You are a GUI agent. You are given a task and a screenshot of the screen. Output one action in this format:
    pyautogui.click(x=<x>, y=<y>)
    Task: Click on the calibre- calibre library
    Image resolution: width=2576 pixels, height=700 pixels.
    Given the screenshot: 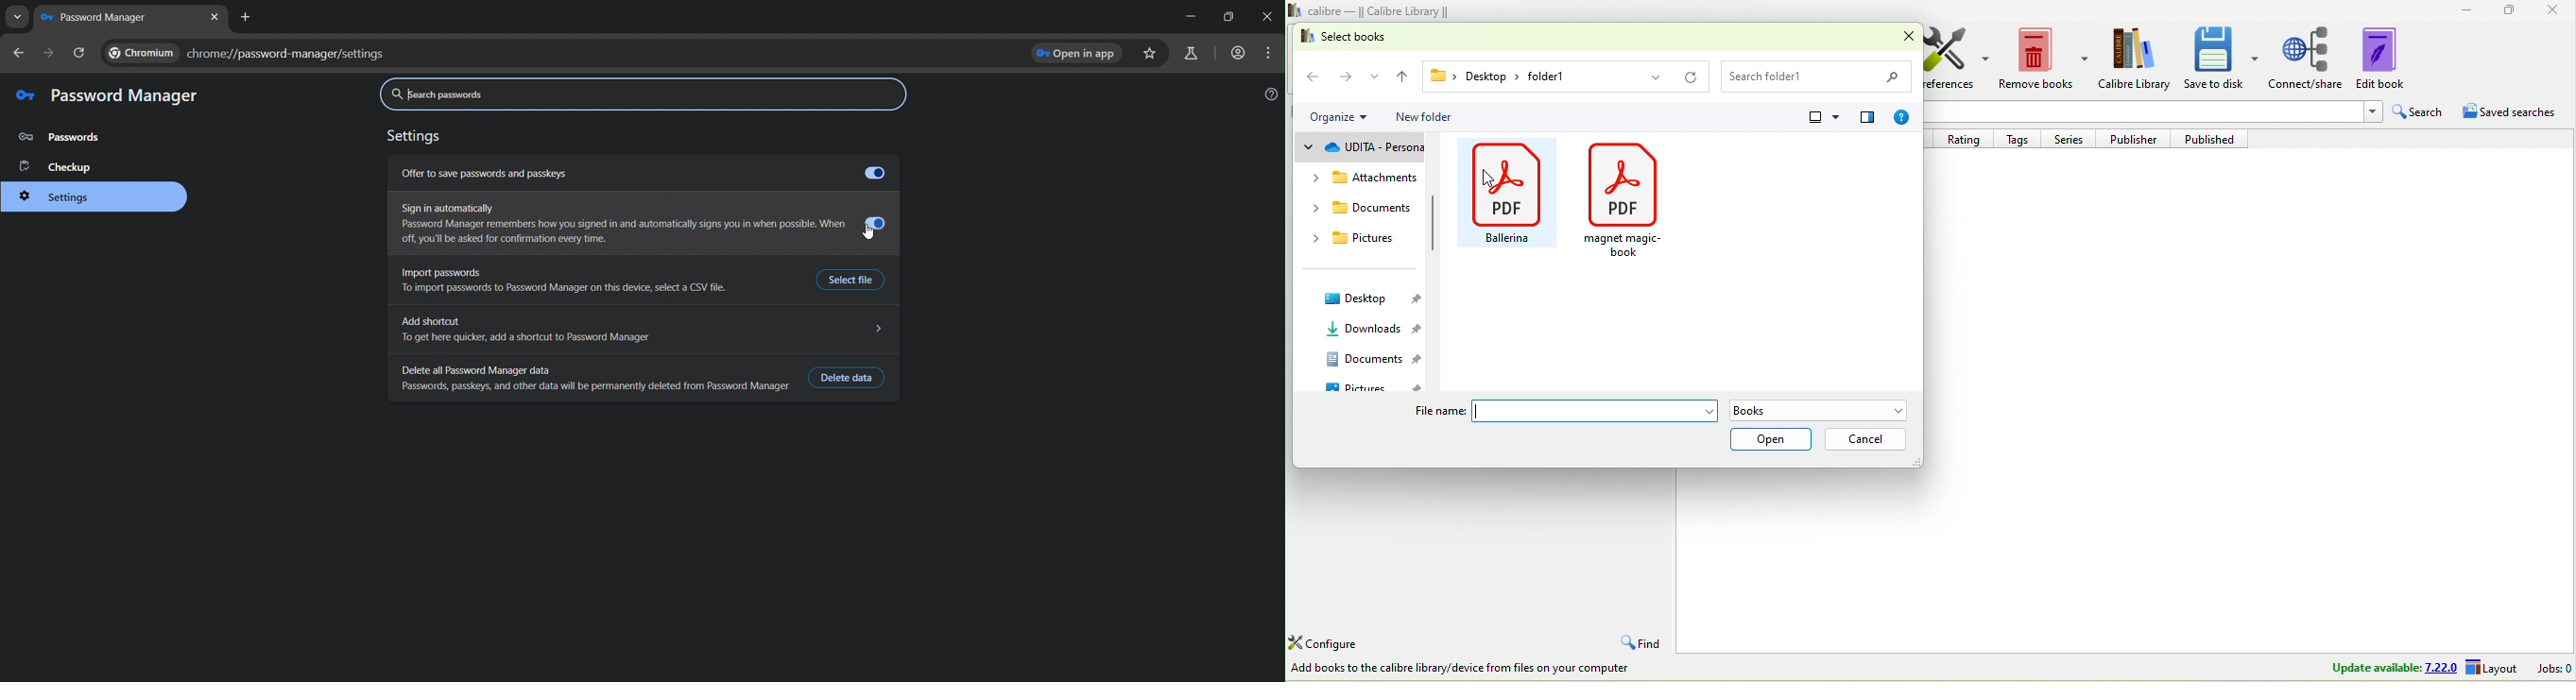 What is the action you would take?
    pyautogui.click(x=1384, y=10)
    